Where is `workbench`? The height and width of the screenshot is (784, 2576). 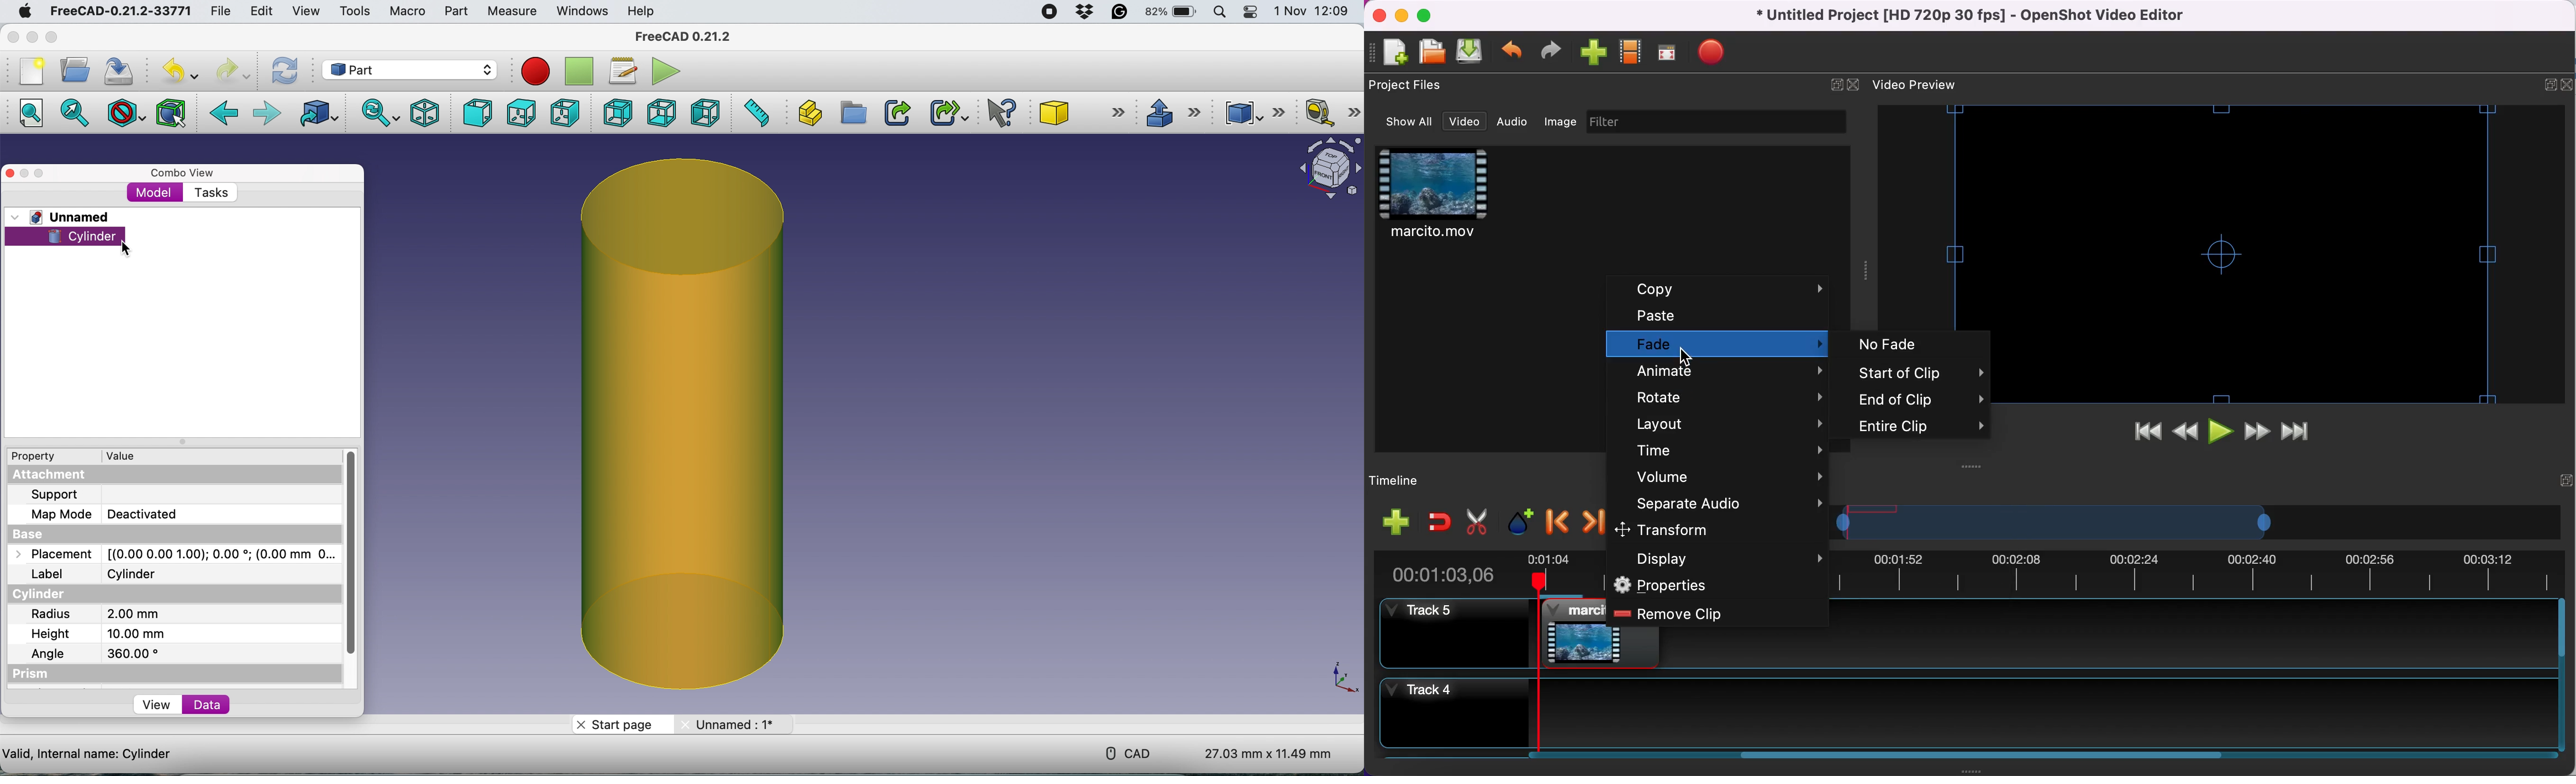
workbench is located at coordinates (412, 69).